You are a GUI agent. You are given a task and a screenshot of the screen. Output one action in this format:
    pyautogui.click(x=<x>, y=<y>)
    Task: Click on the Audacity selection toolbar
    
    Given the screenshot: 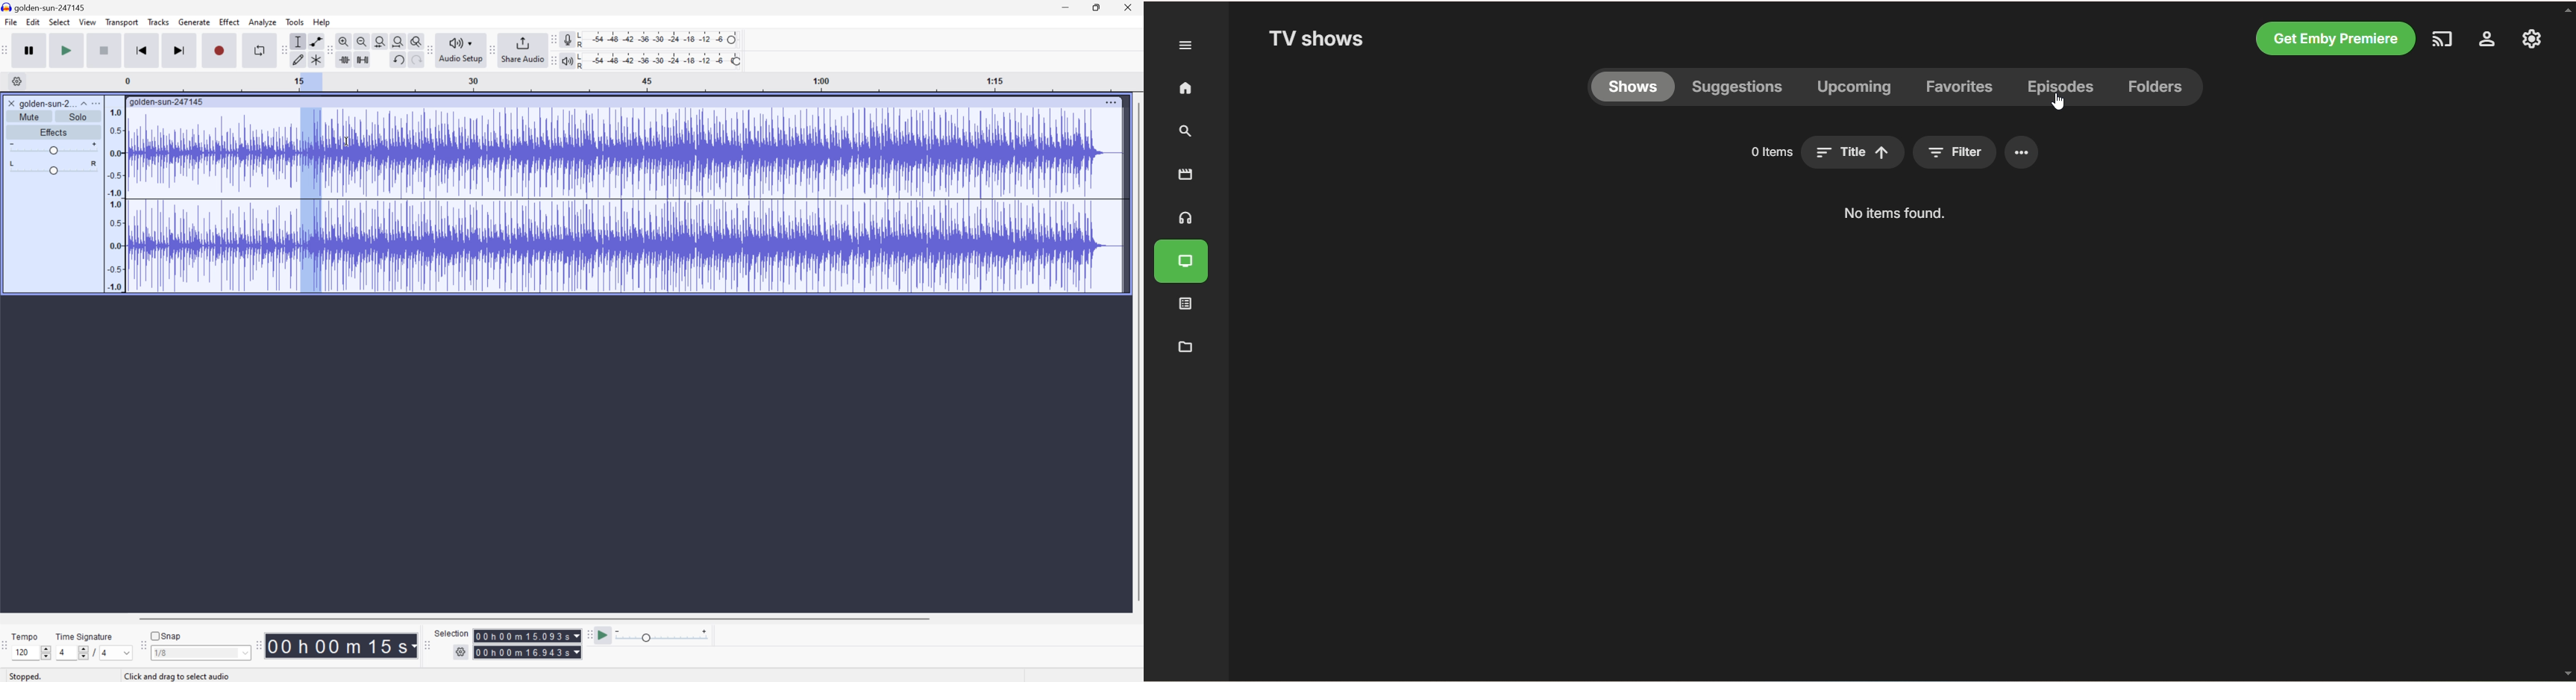 What is the action you would take?
    pyautogui.click(x=427, y=648)
    